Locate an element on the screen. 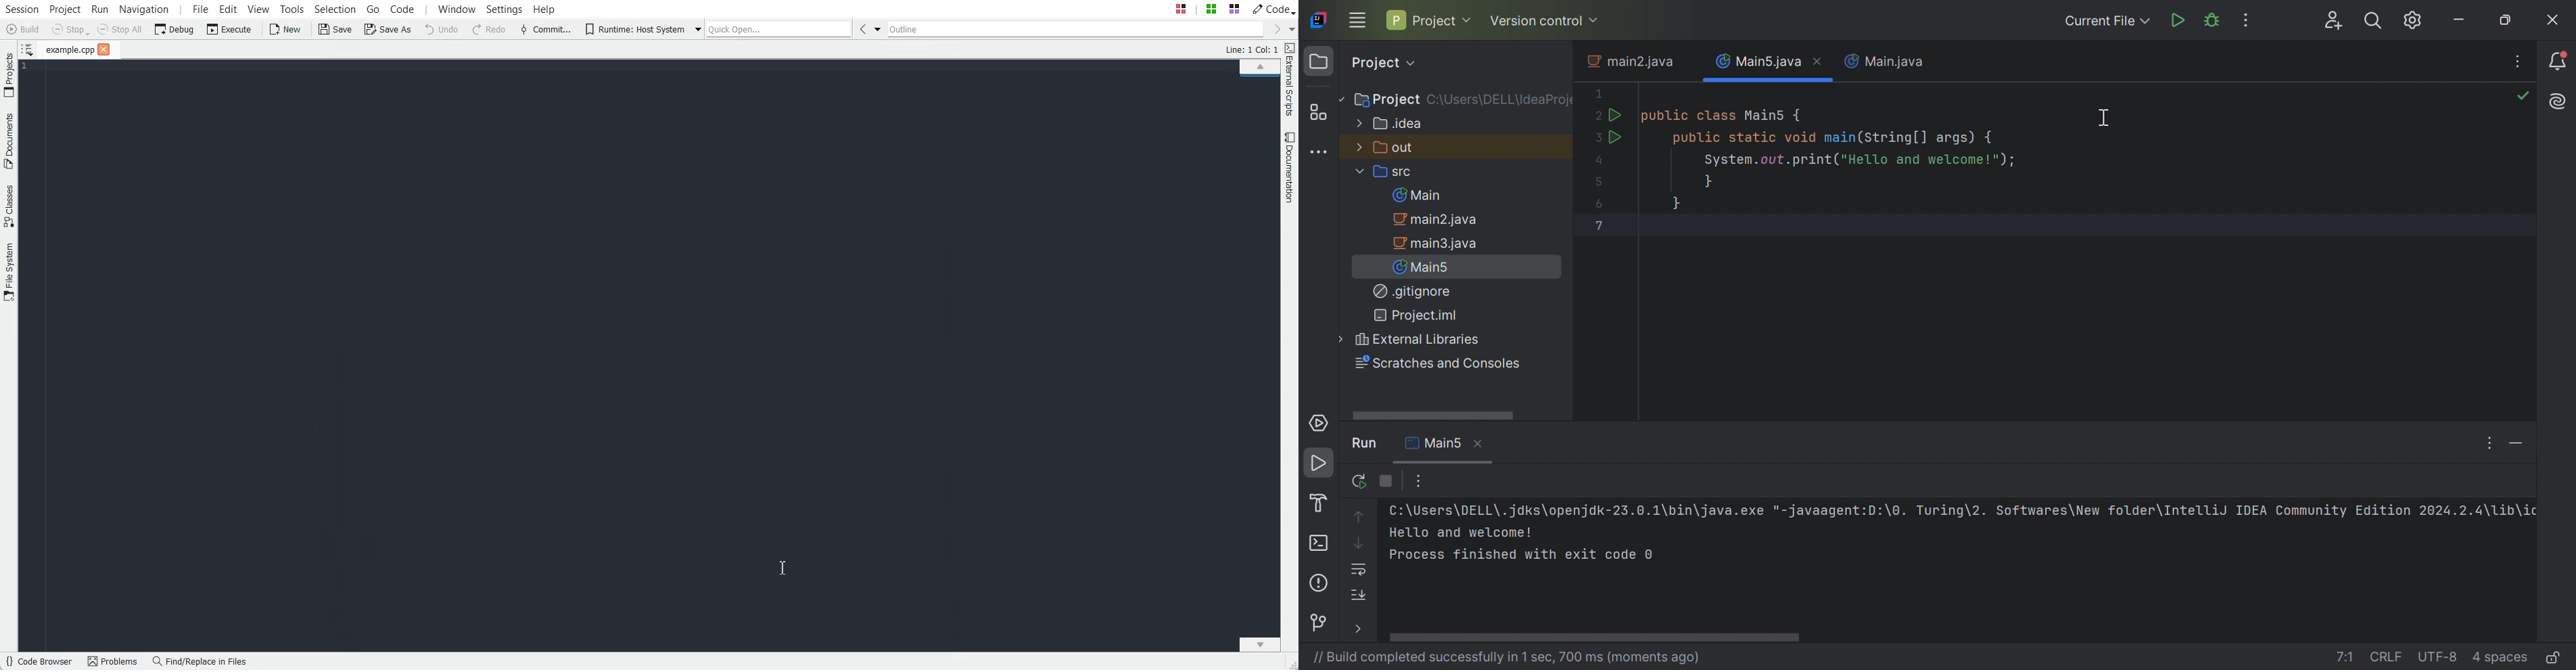 Image resolution: width=2576 pixels, height=672 pixels. Down the Stack Trace is located at coordinates (1358, 544).